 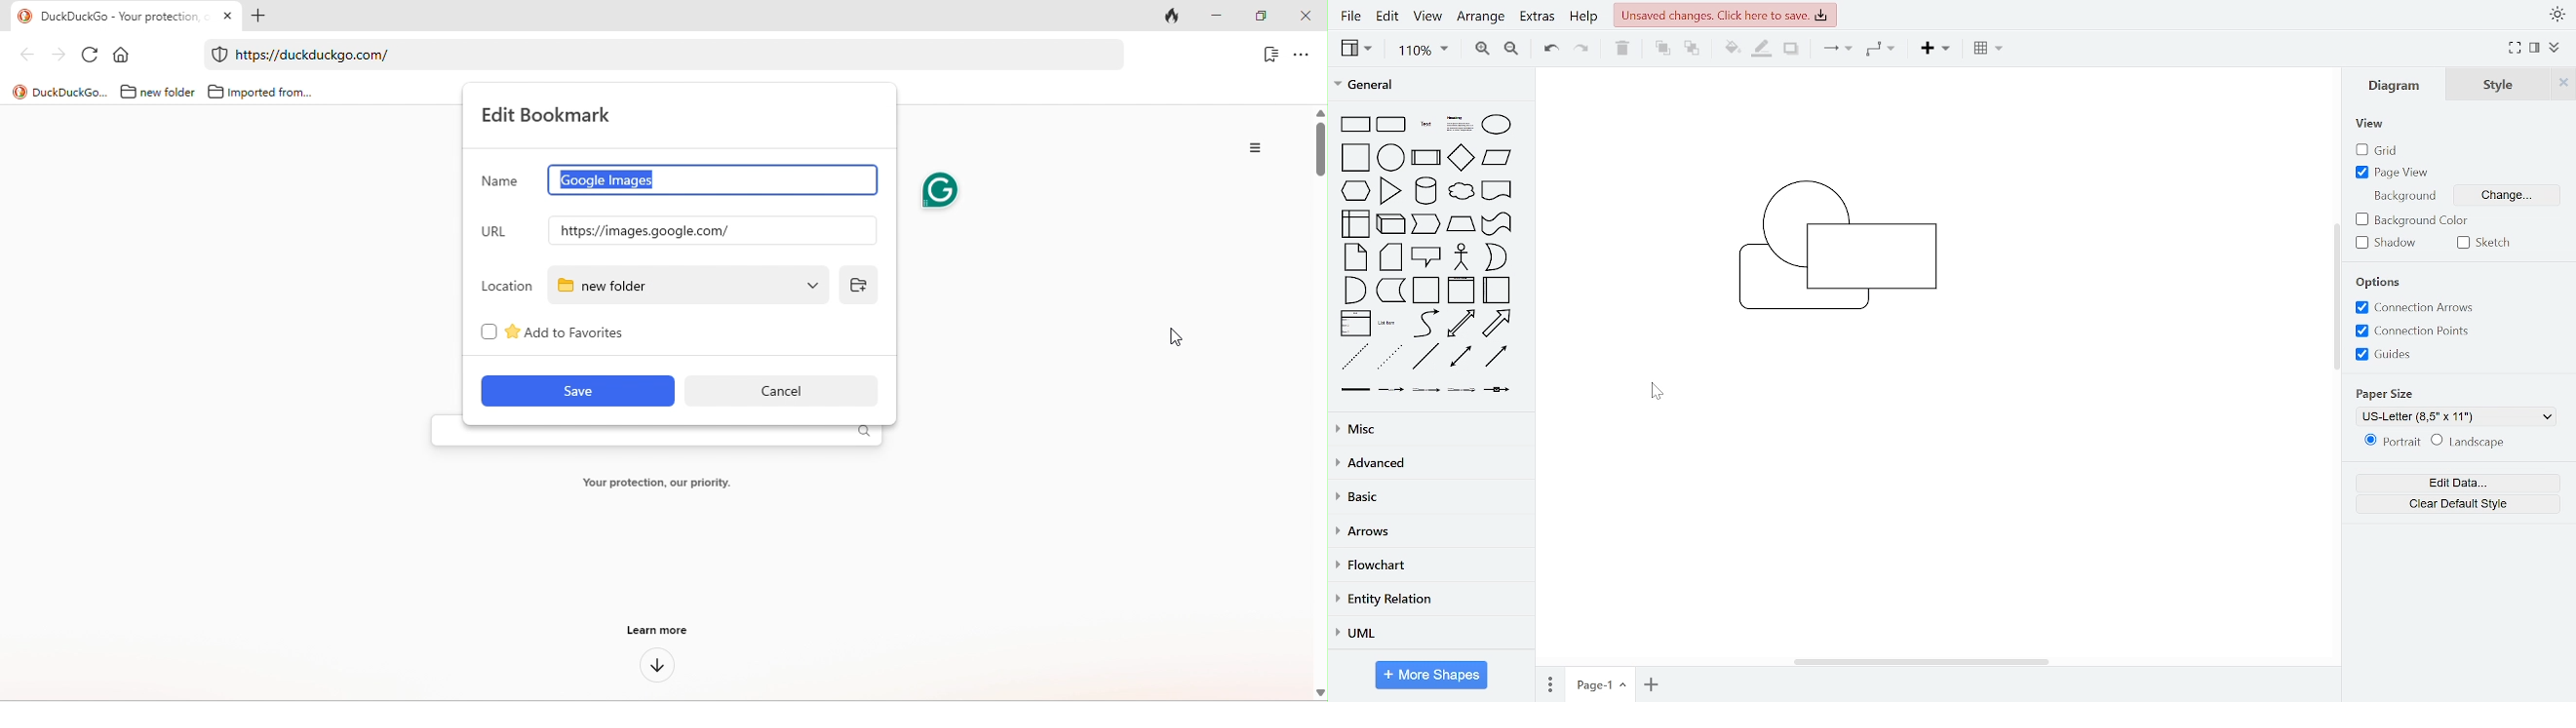 I want to click on close, so click(x=2566, y=84).